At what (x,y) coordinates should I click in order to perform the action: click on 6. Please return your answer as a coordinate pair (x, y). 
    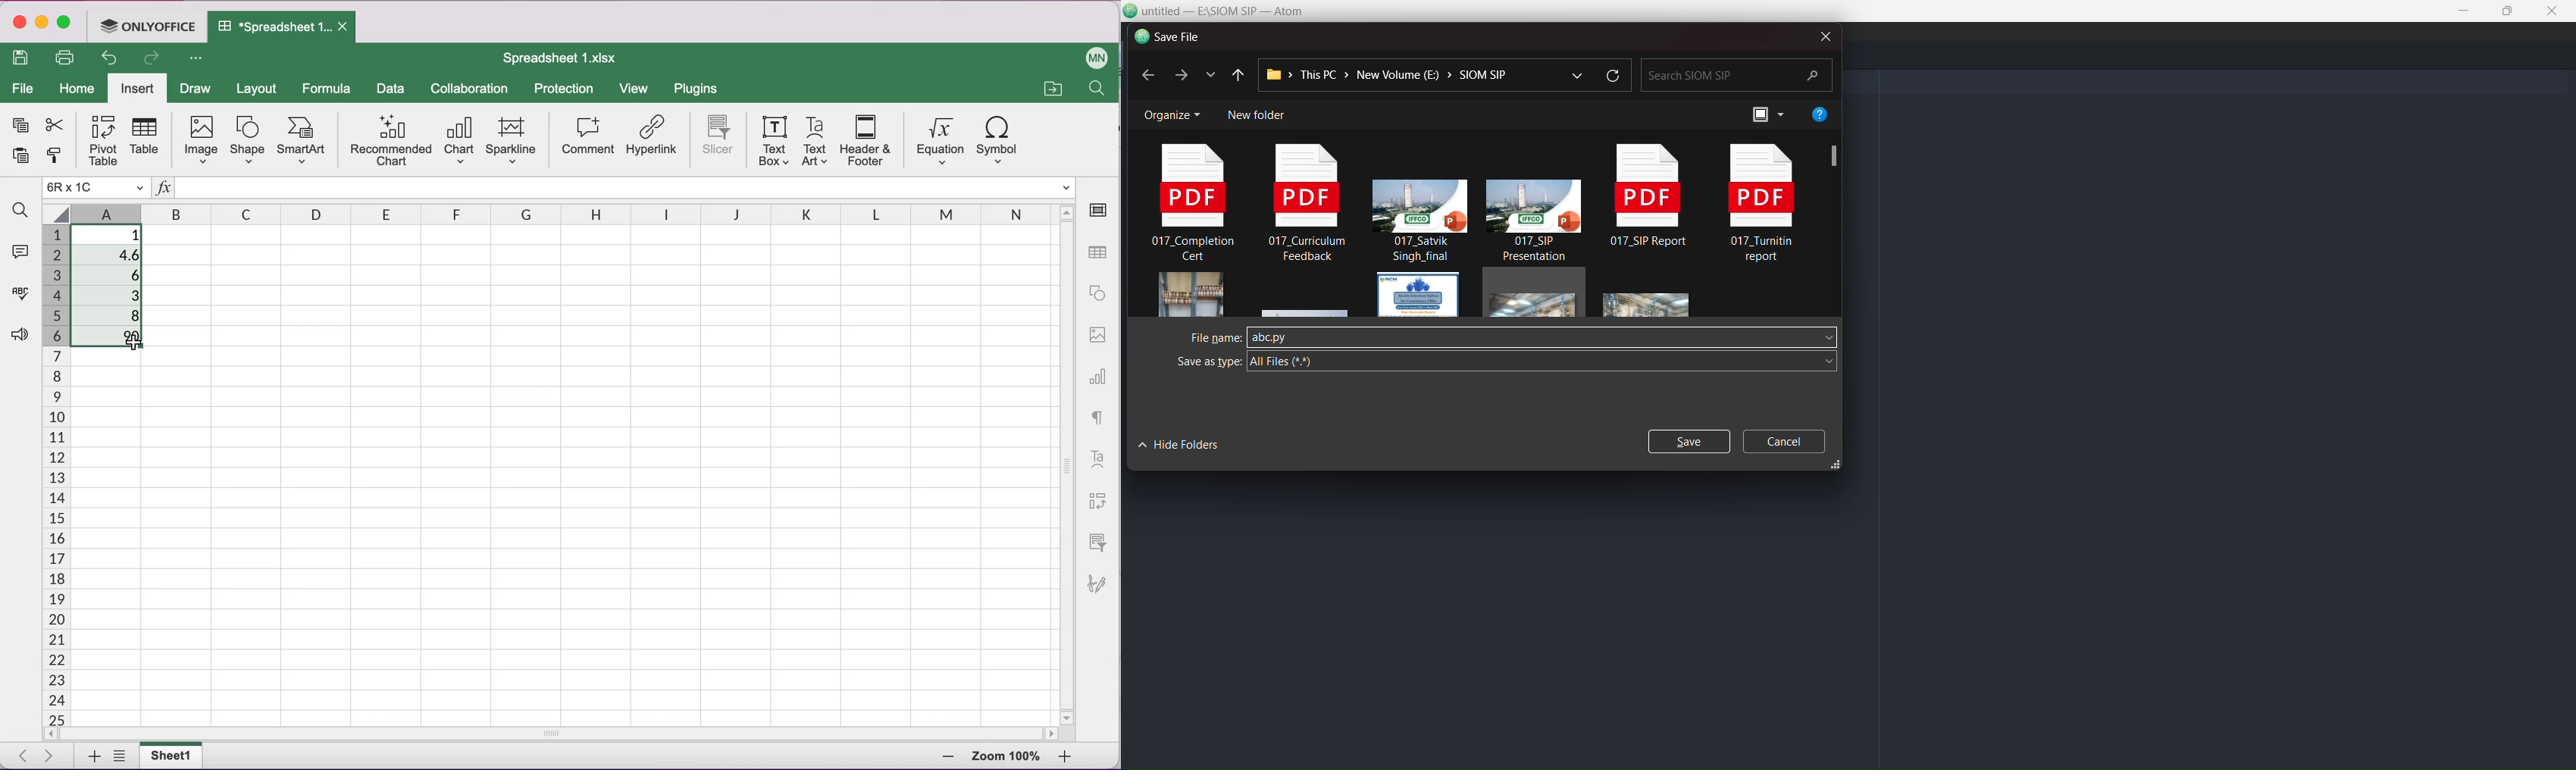
    Looking at the image, I should click on (113, 276).